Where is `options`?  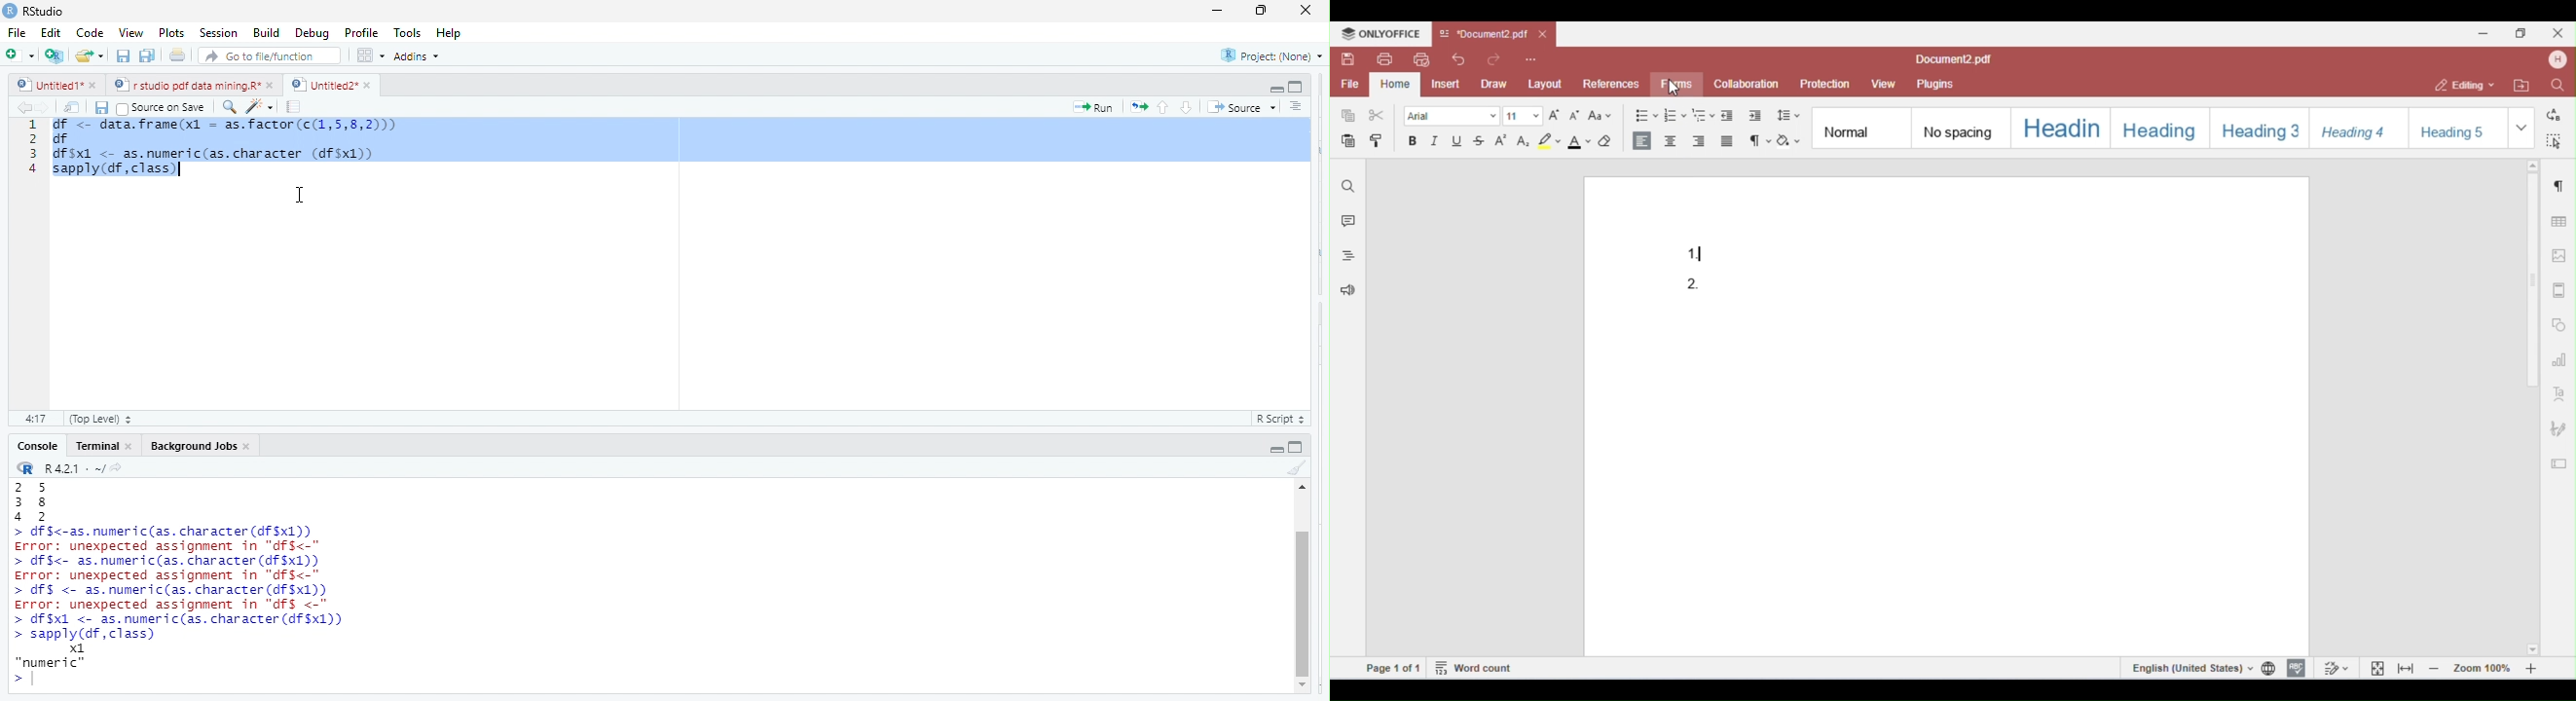
options is located at coordinates (371, 55).